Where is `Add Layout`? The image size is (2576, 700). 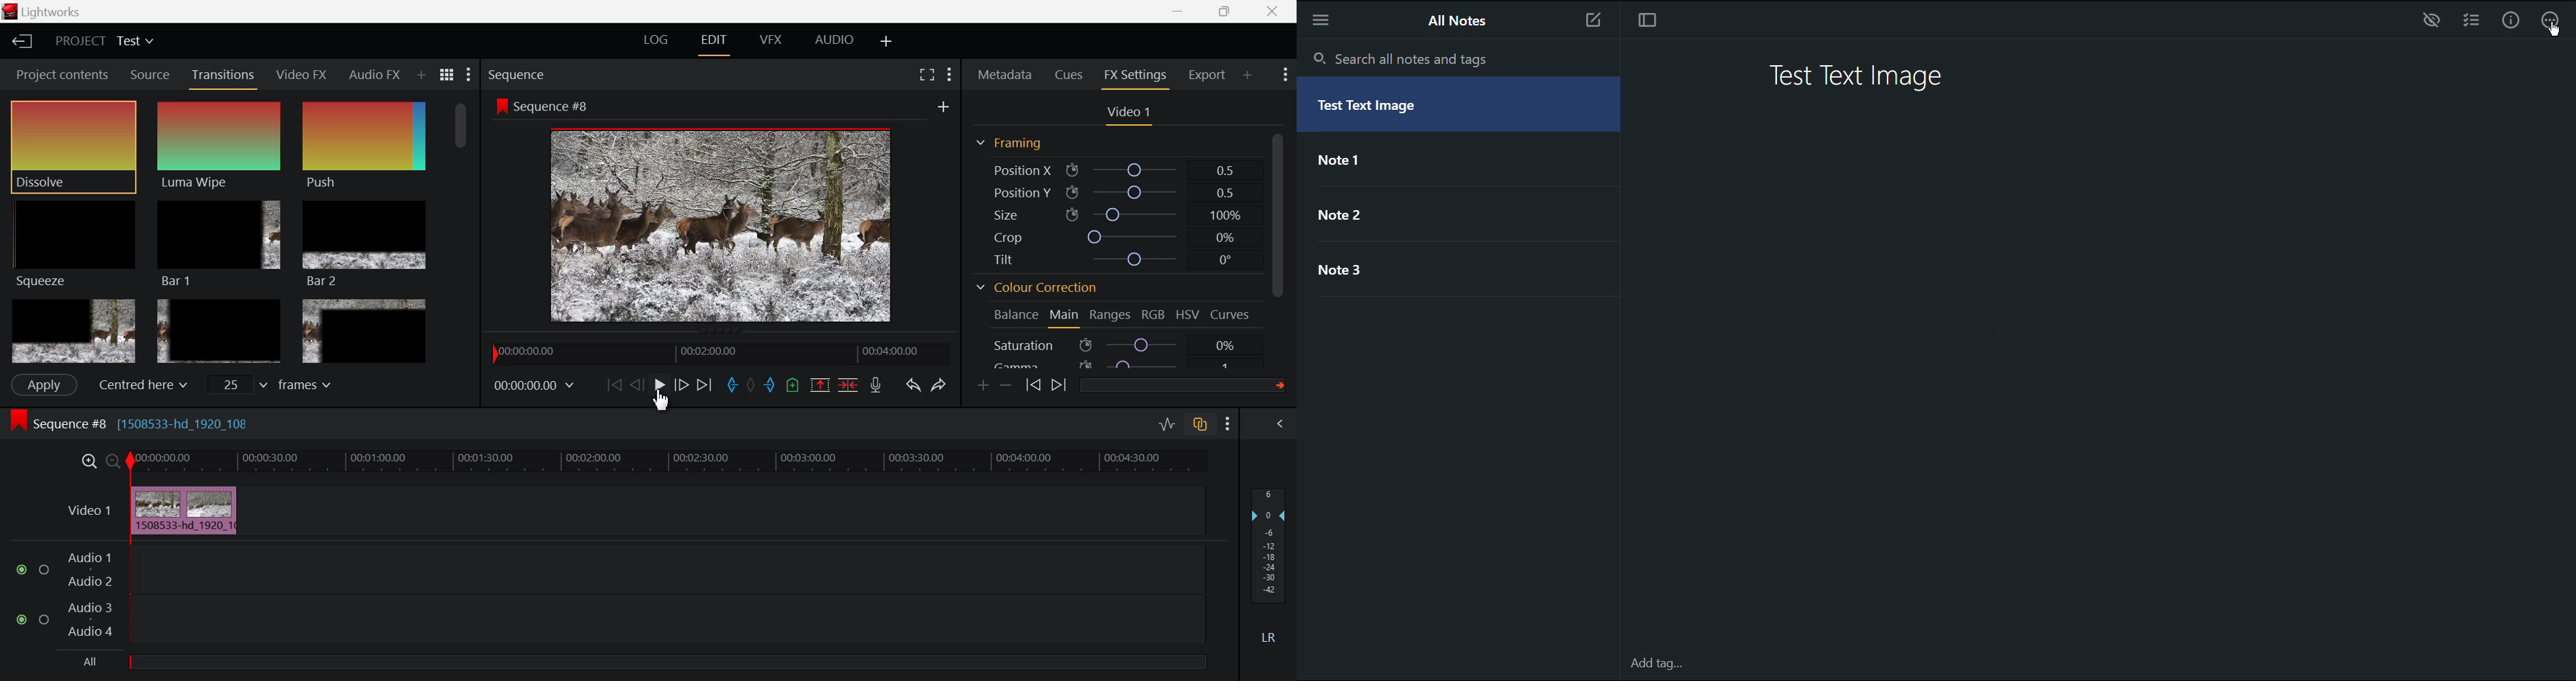
Add Layout is located at coordinates (888, 41).